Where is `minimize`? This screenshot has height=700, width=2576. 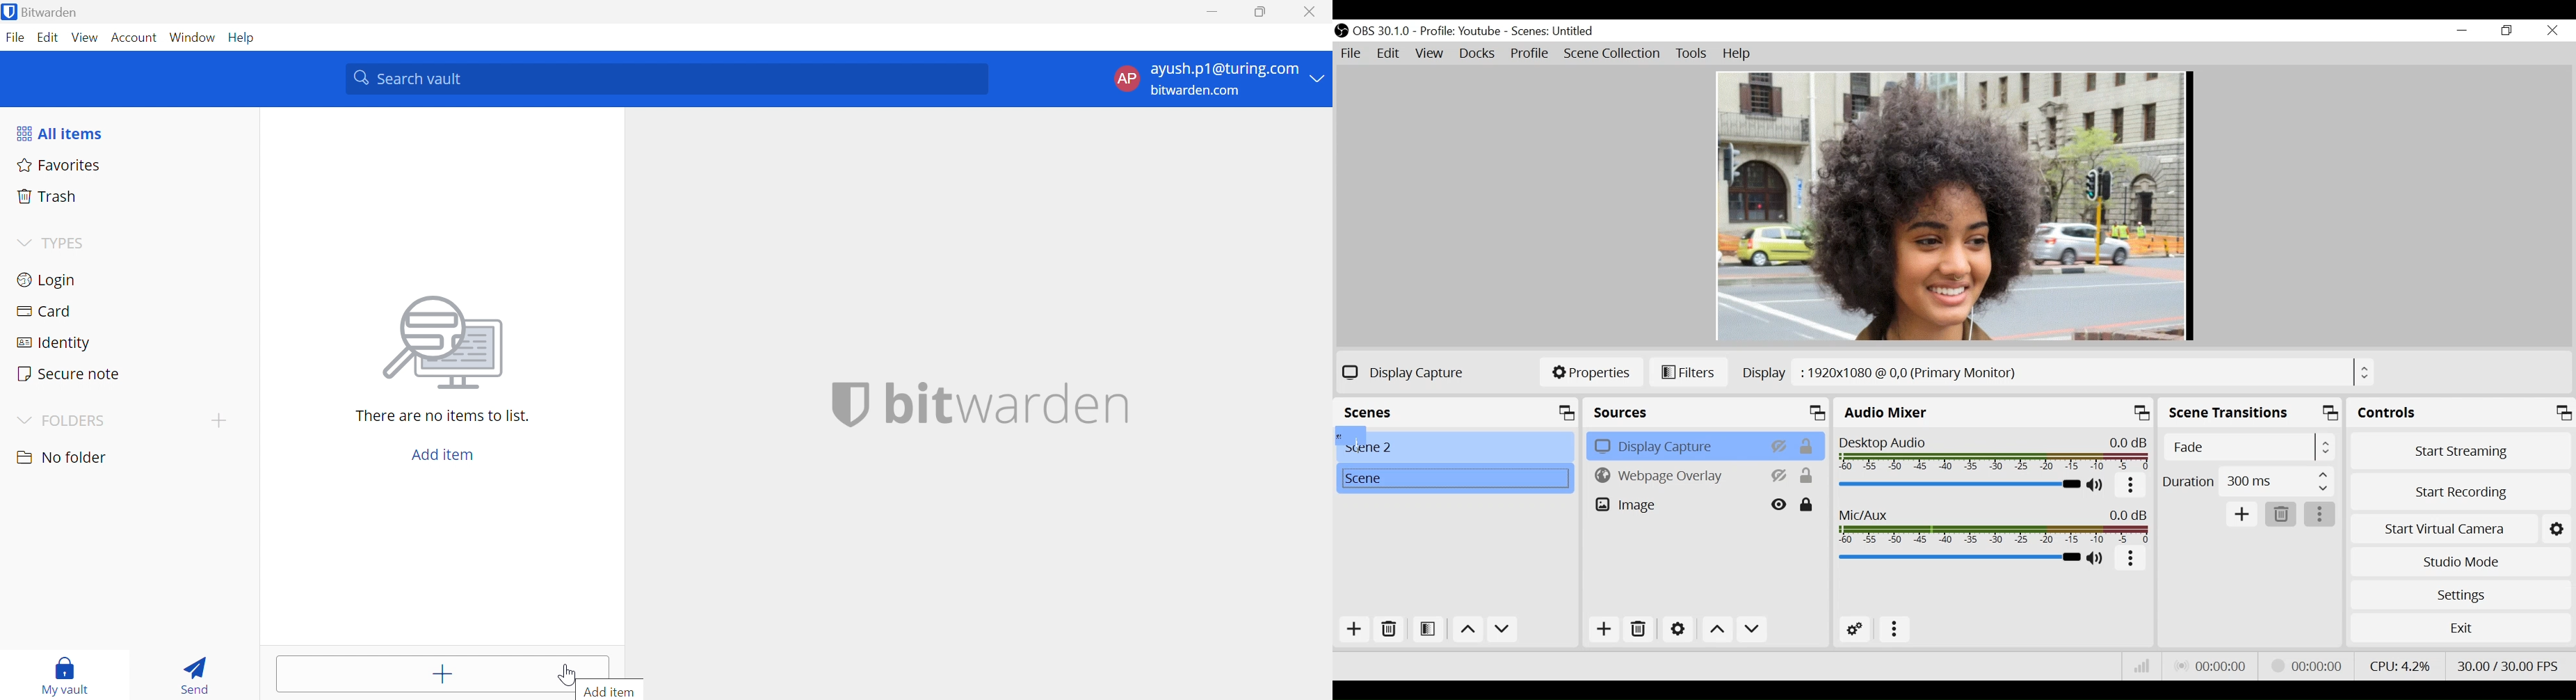
minimize is located at coordinates (2461, 30).